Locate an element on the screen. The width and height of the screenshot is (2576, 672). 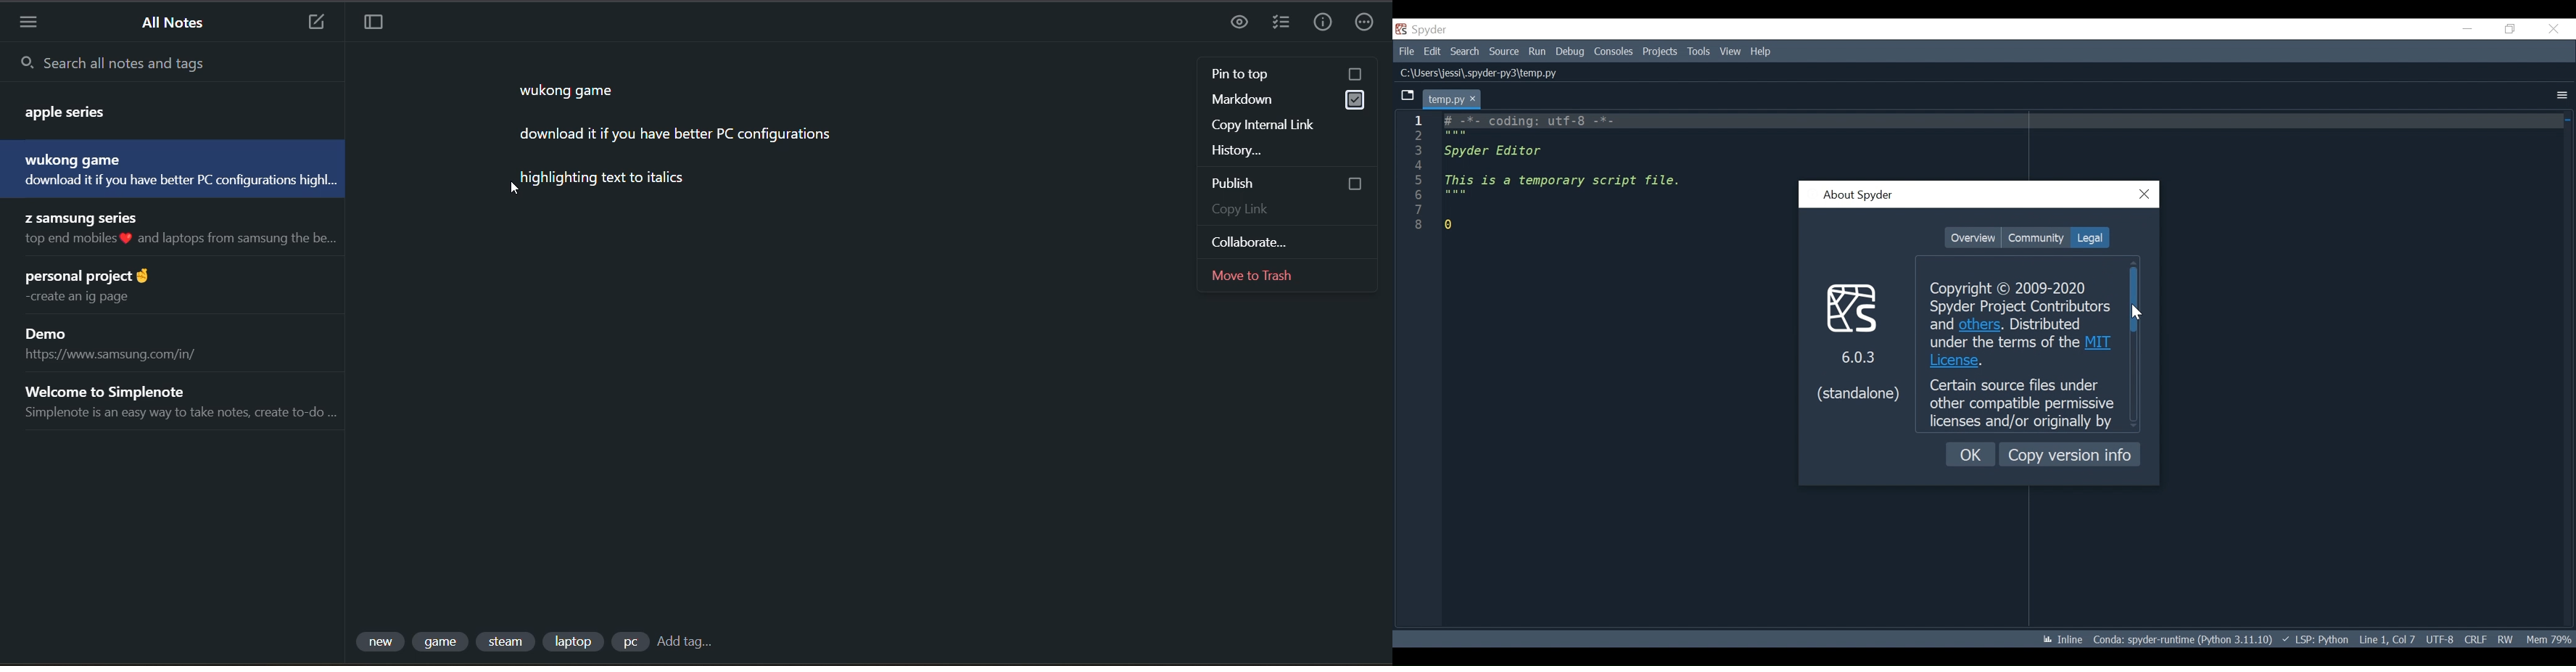
Legal is located at coordinates (2088, 237).